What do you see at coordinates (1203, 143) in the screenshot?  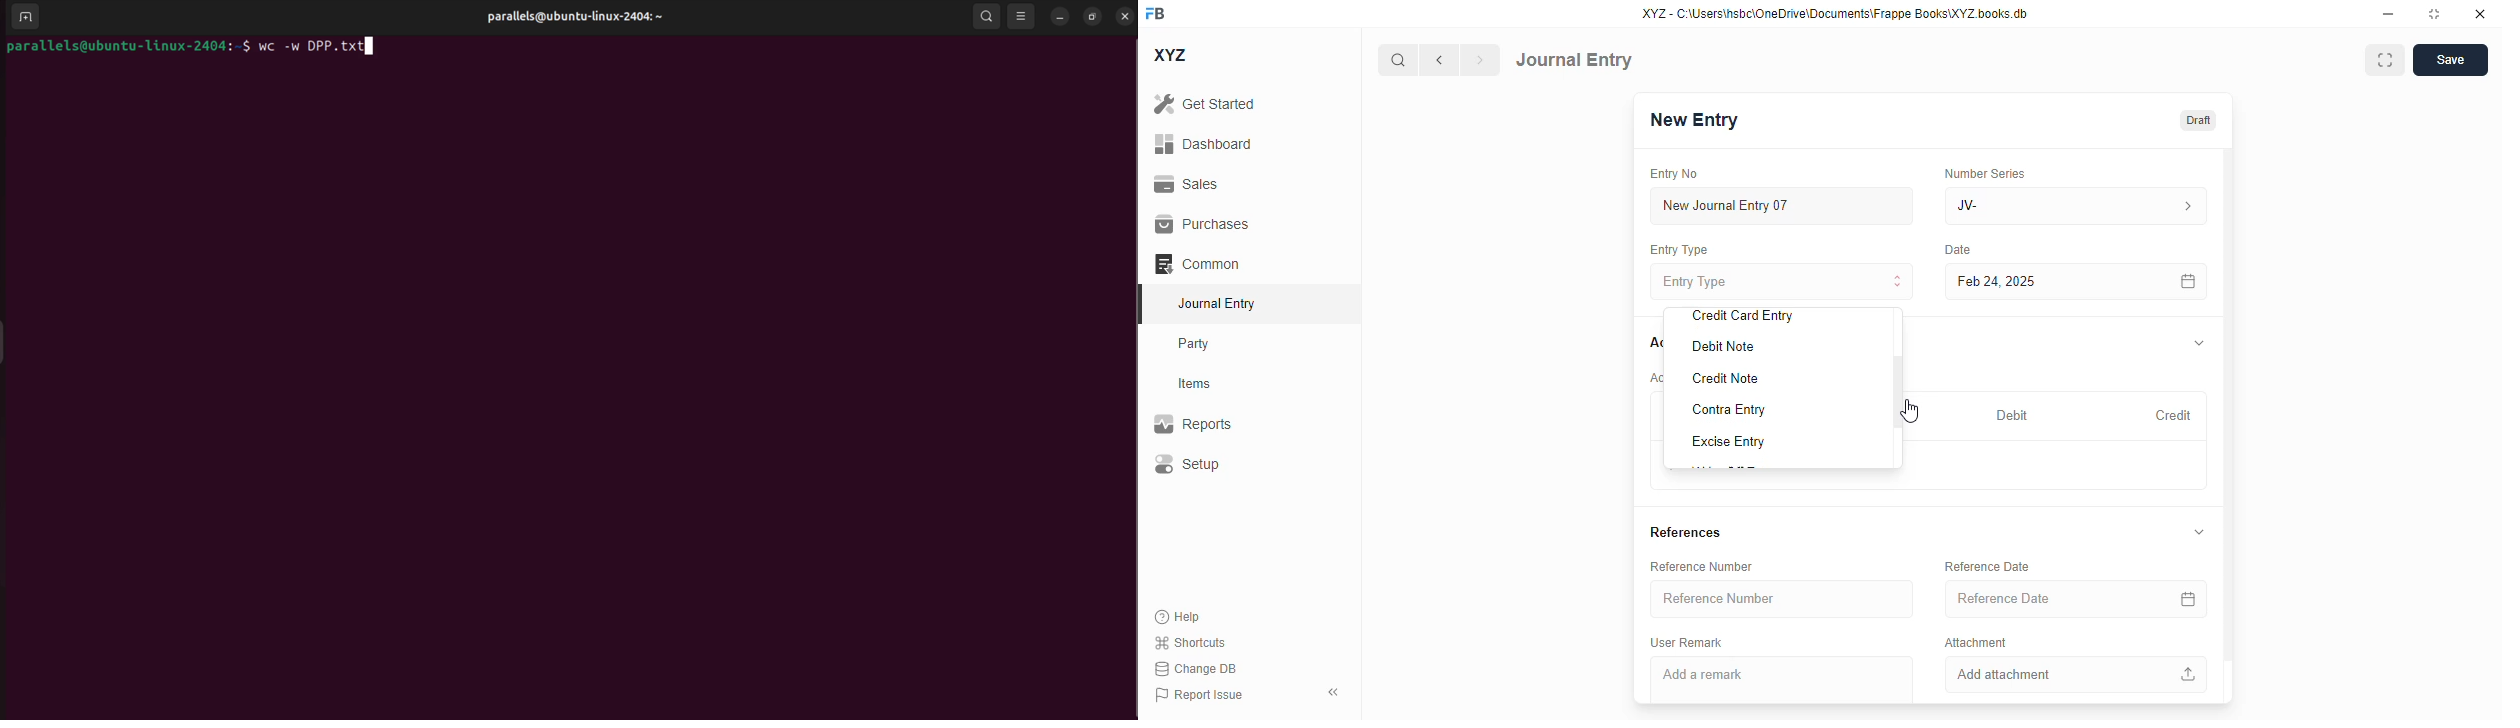 I see `dashboard` at bounding box center [1203, 143].